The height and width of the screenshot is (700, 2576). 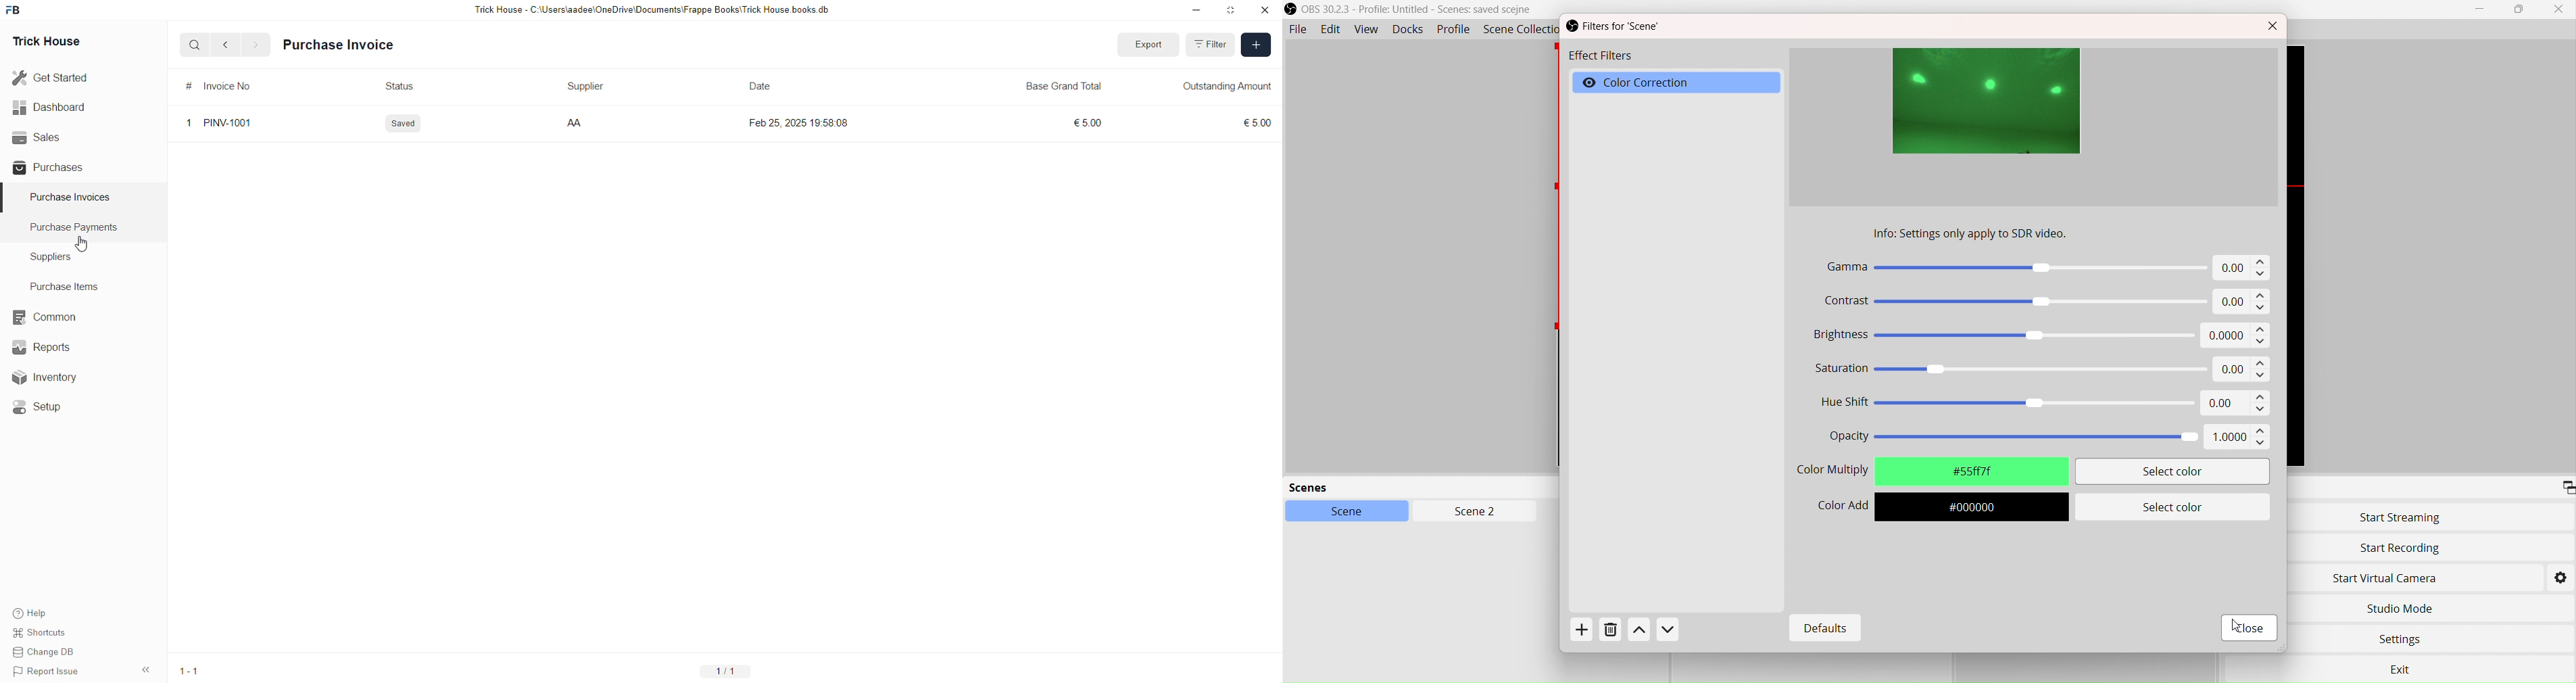 I want to click on Delete, so click(x=1611, y=633).